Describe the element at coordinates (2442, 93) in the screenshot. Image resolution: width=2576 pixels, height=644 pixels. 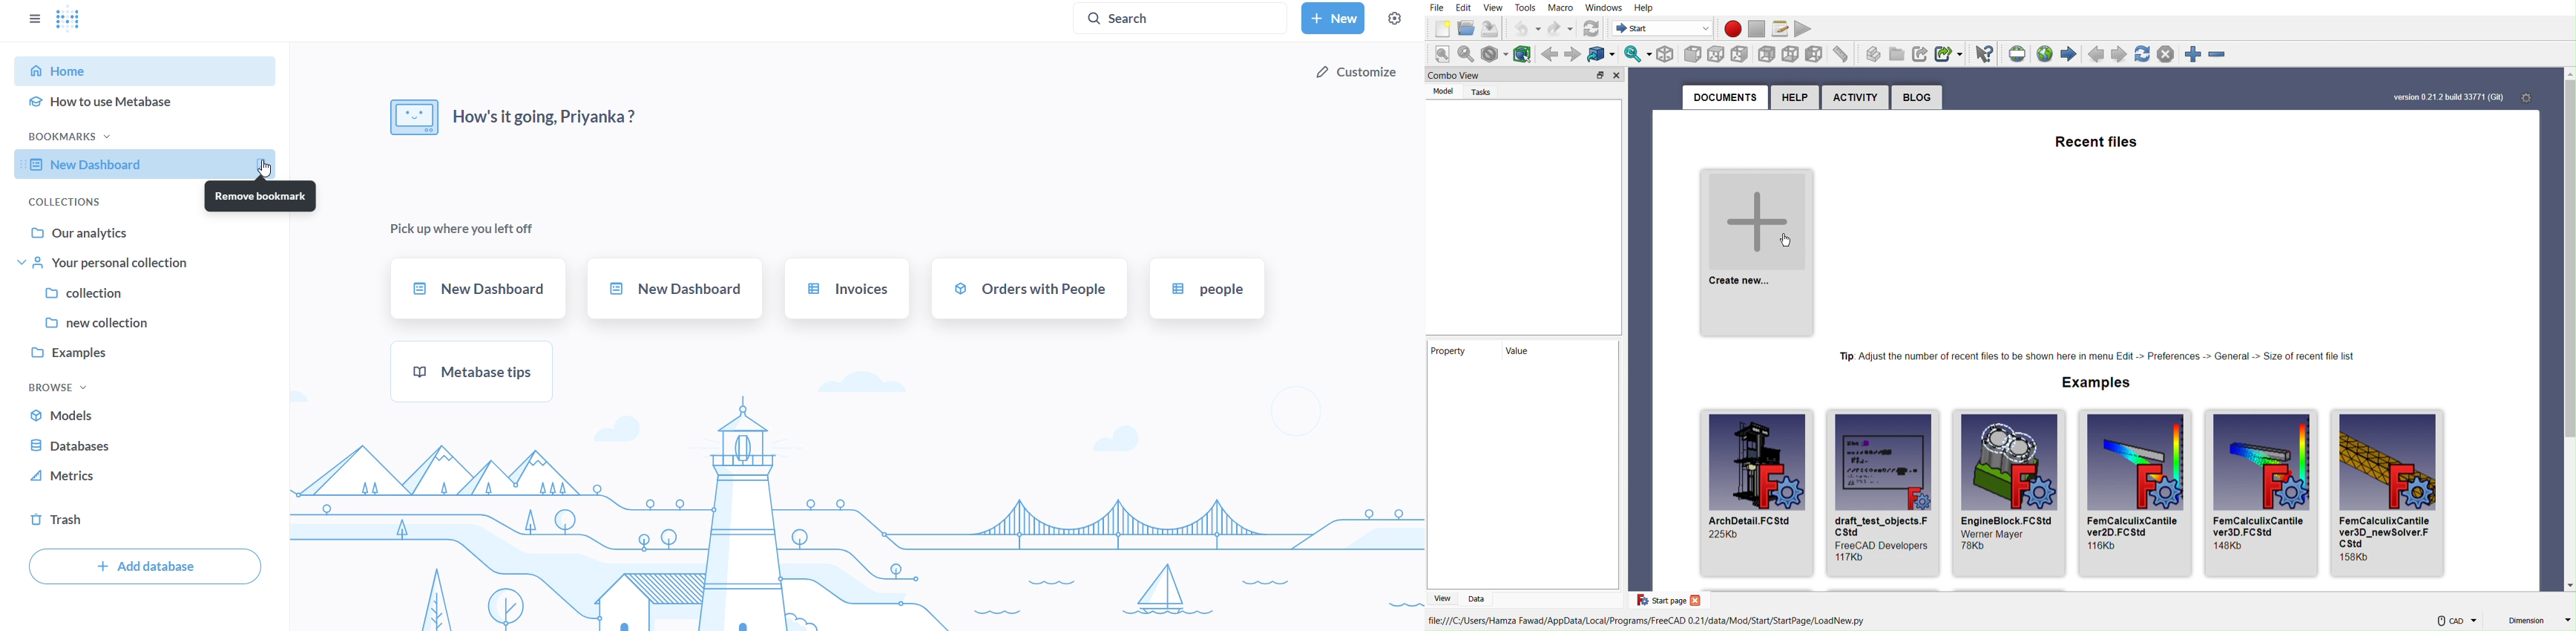
I see `version 0.21.2 build 33771 (Git)` at that location.